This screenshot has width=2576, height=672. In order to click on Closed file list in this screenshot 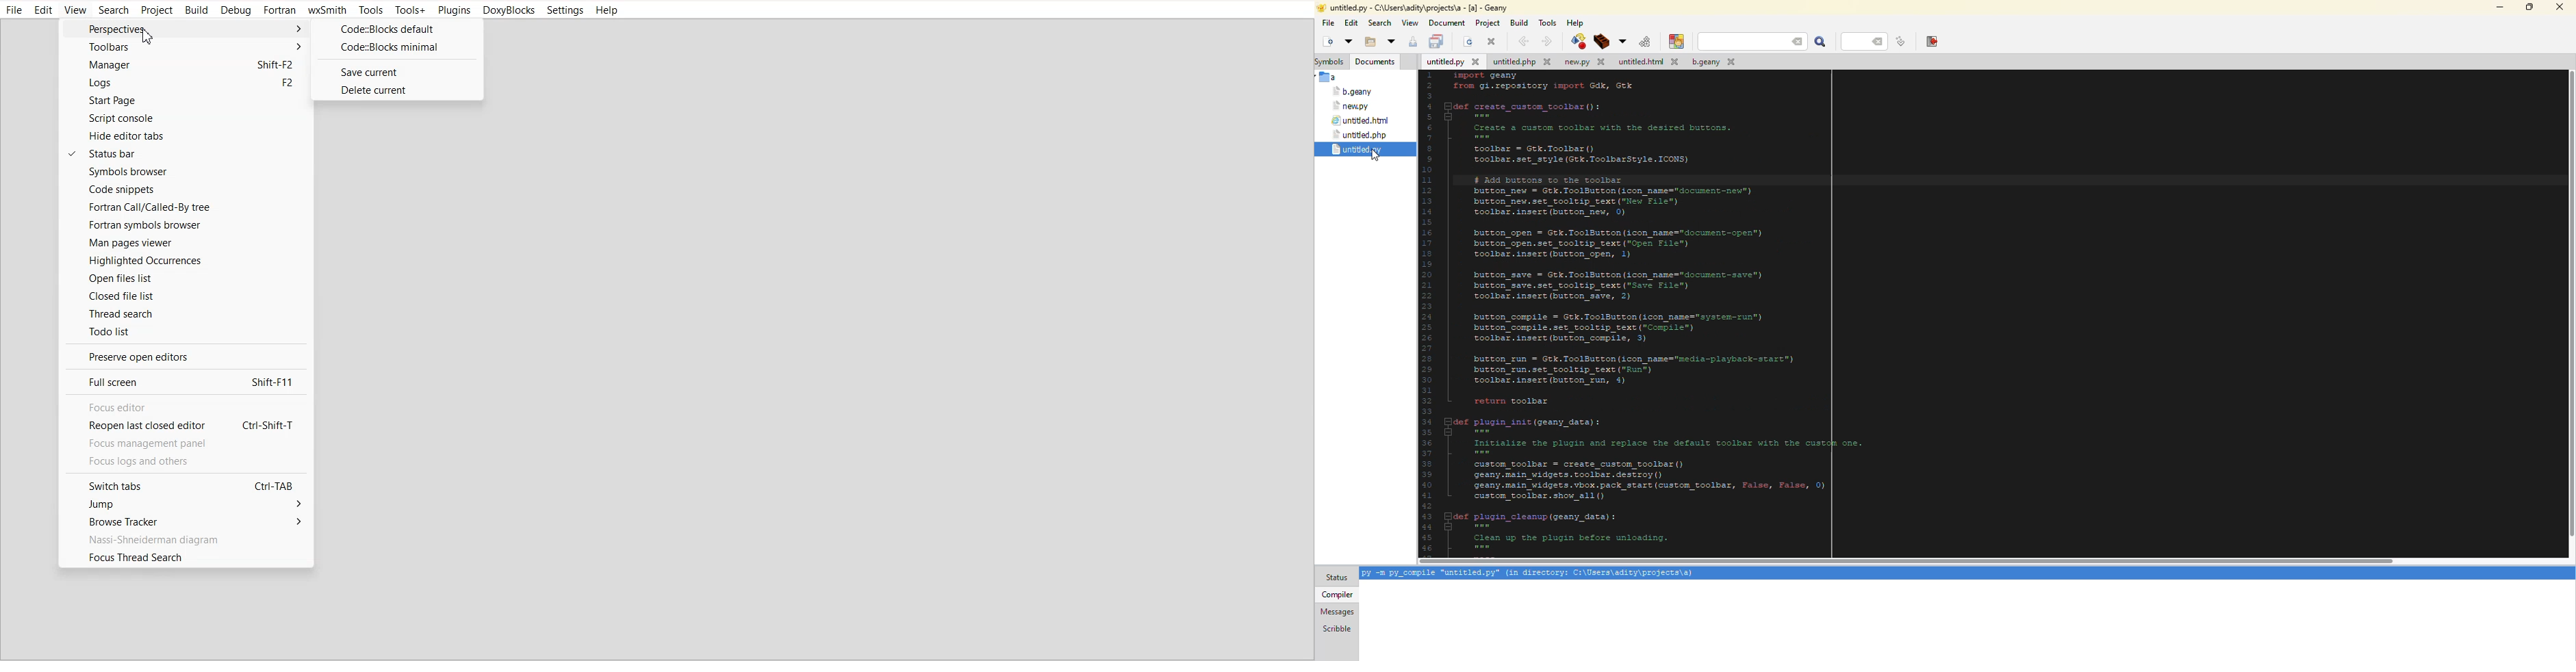, I will do `click(186, 296)`.